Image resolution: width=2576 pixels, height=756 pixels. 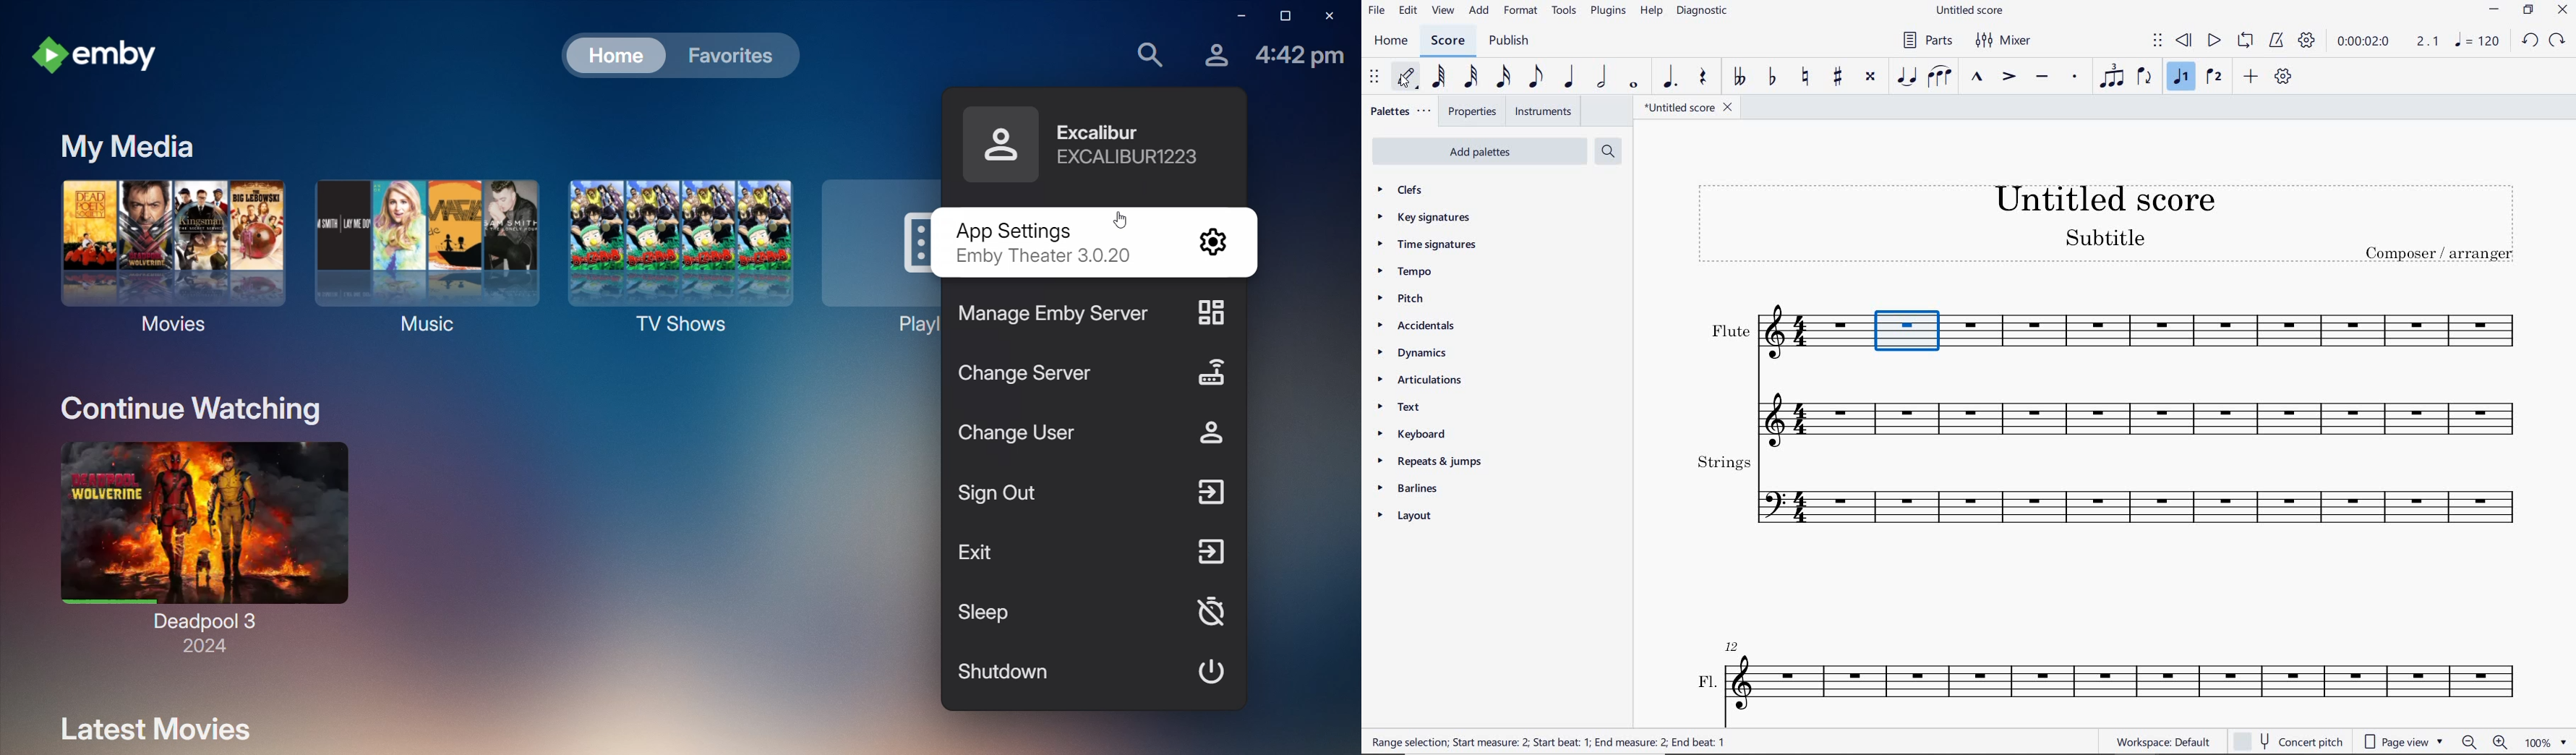 What do you see at coordinates (2237, 335) in the screenshot?
I see `flute` at bounding box center [2237, 335].